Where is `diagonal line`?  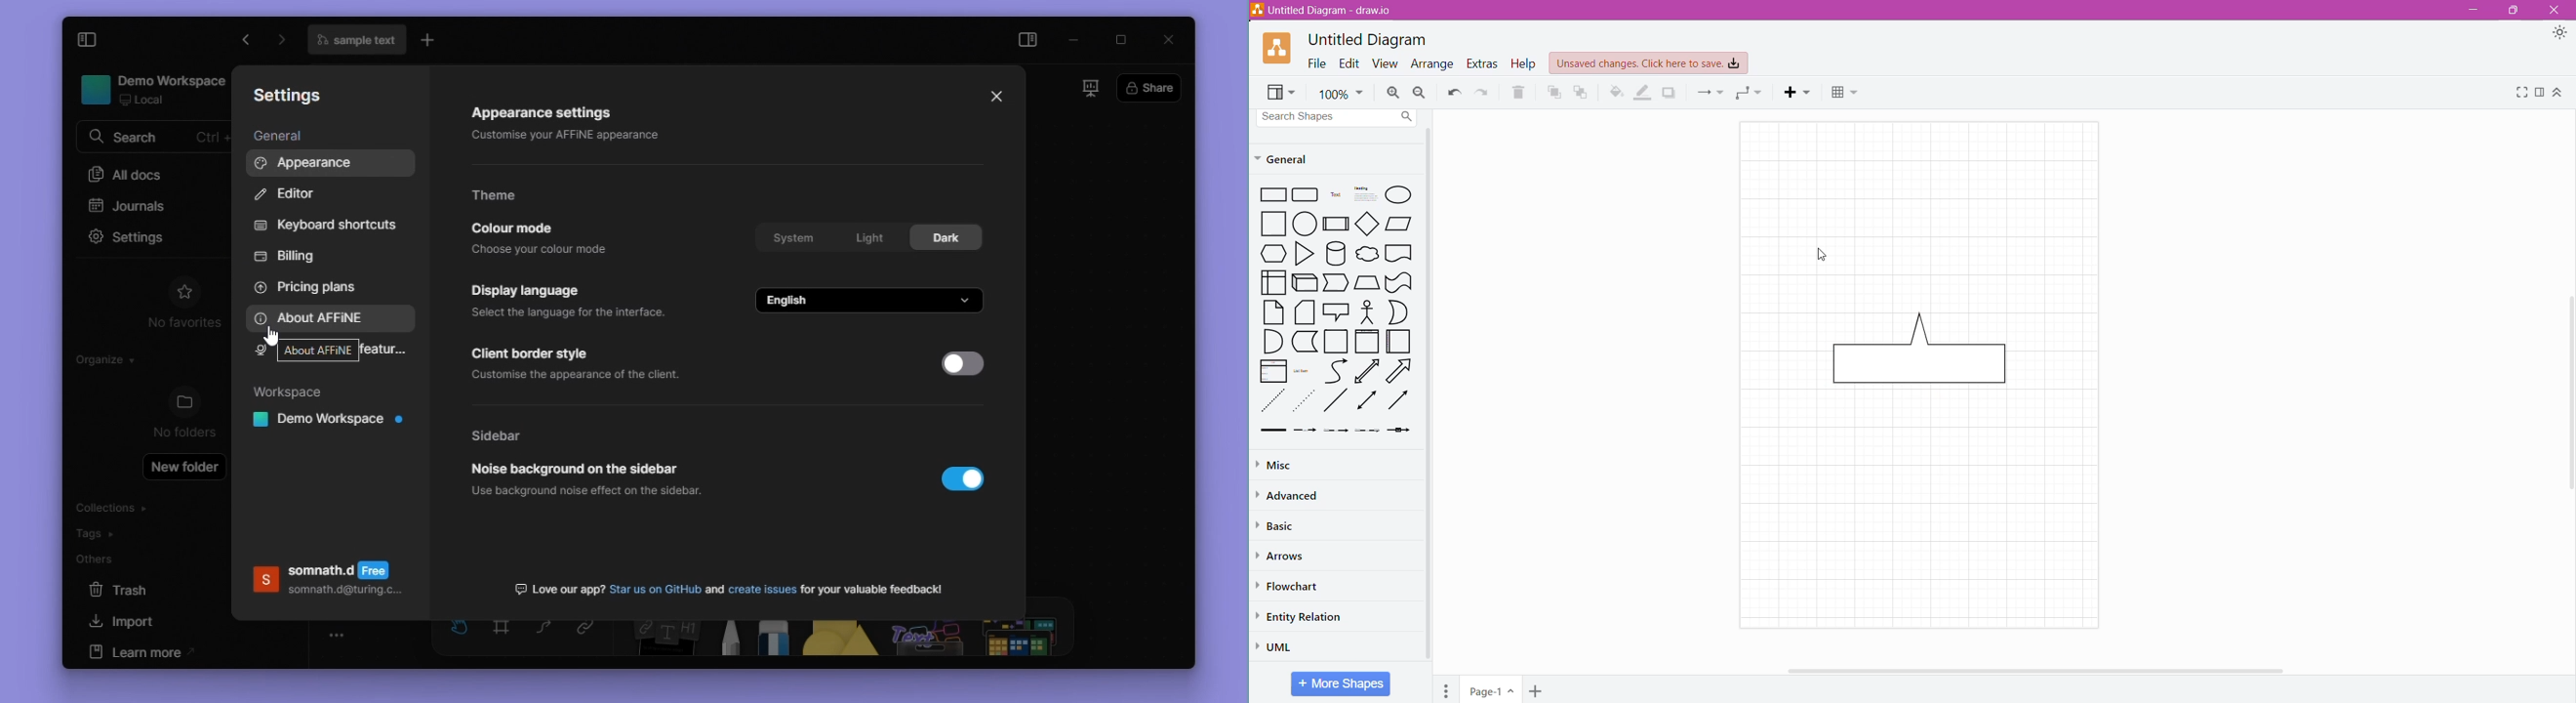
diagonal line is located at coordinates (1337, 401).